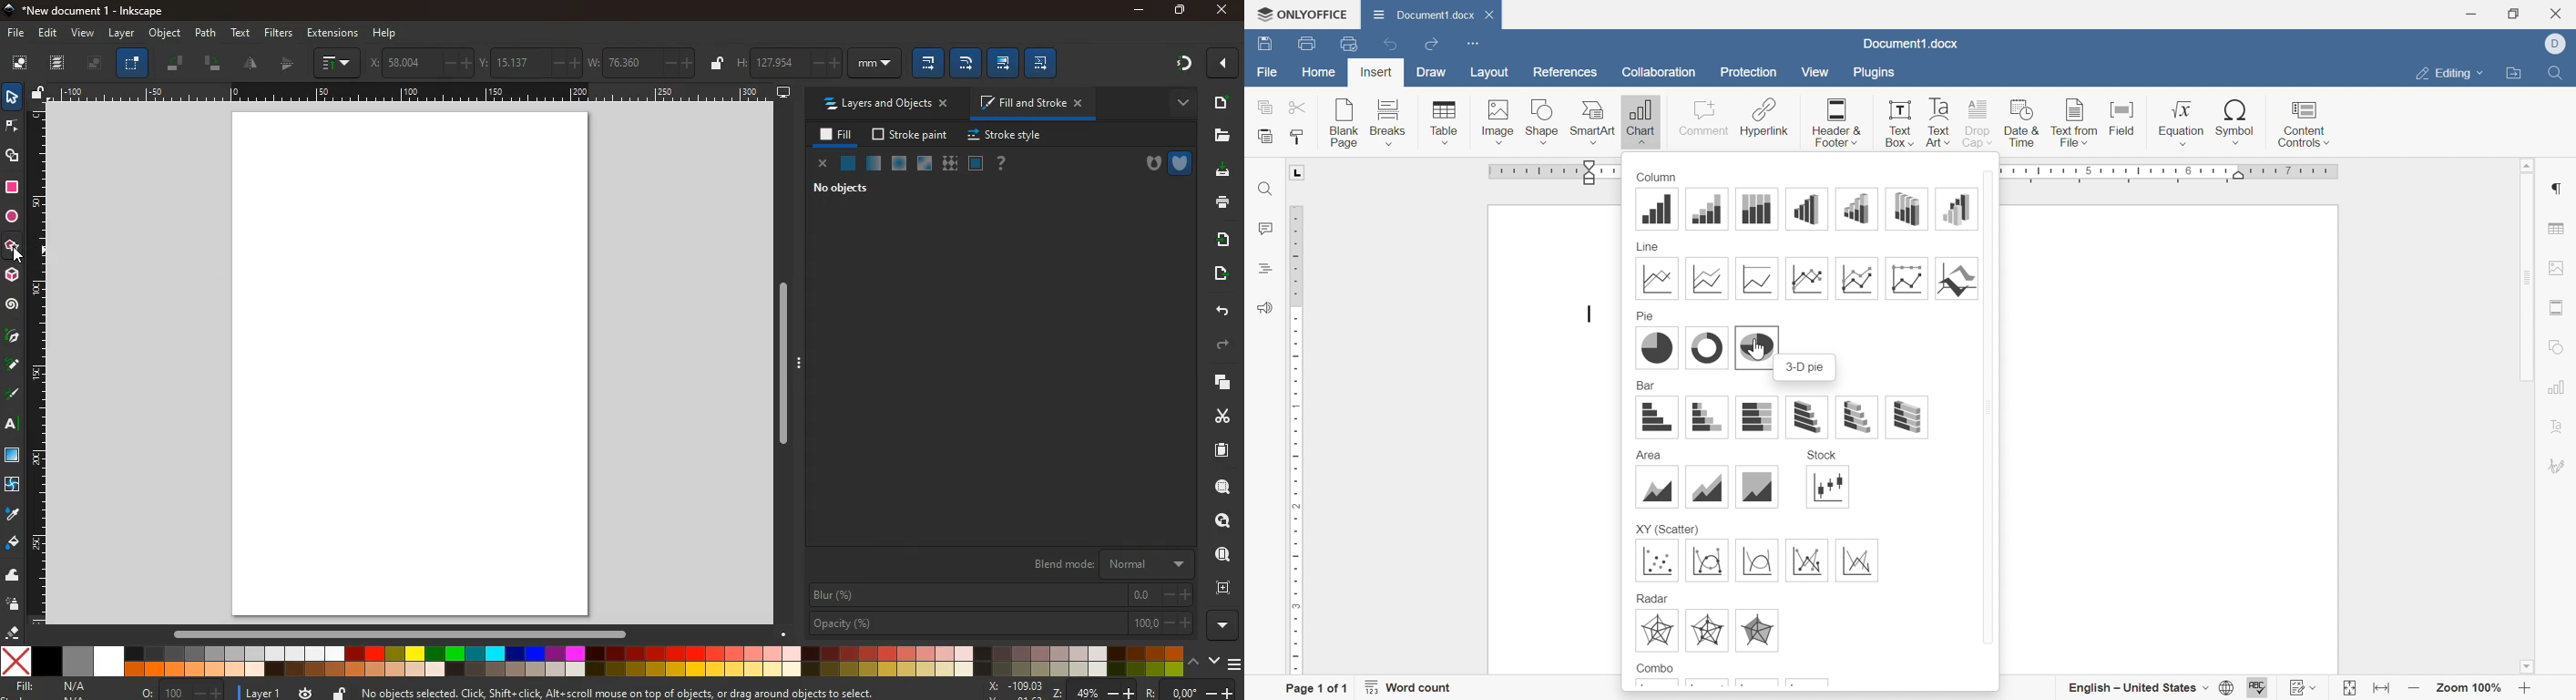 This screenshot has height=700, width=2576. I want to click on 100% stacked bar, so click(1756, 417).